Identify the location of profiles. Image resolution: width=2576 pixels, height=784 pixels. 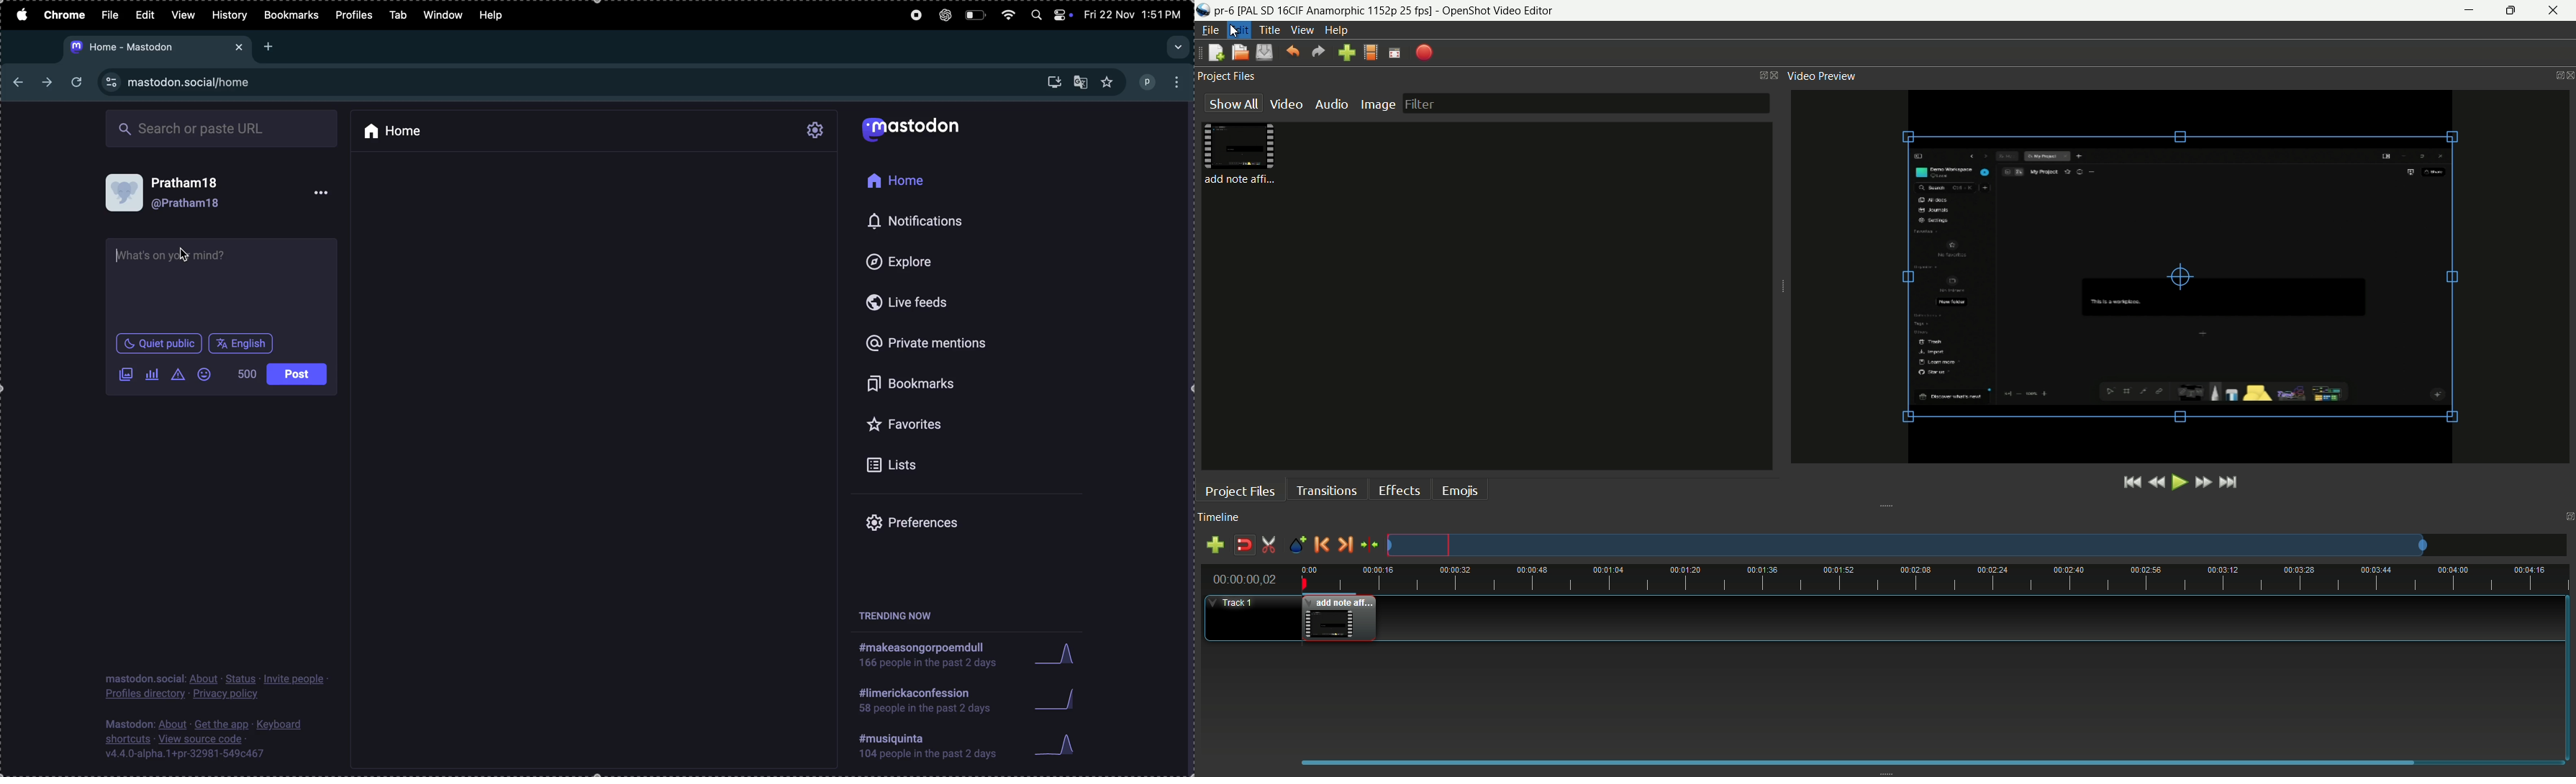
(353, 15).